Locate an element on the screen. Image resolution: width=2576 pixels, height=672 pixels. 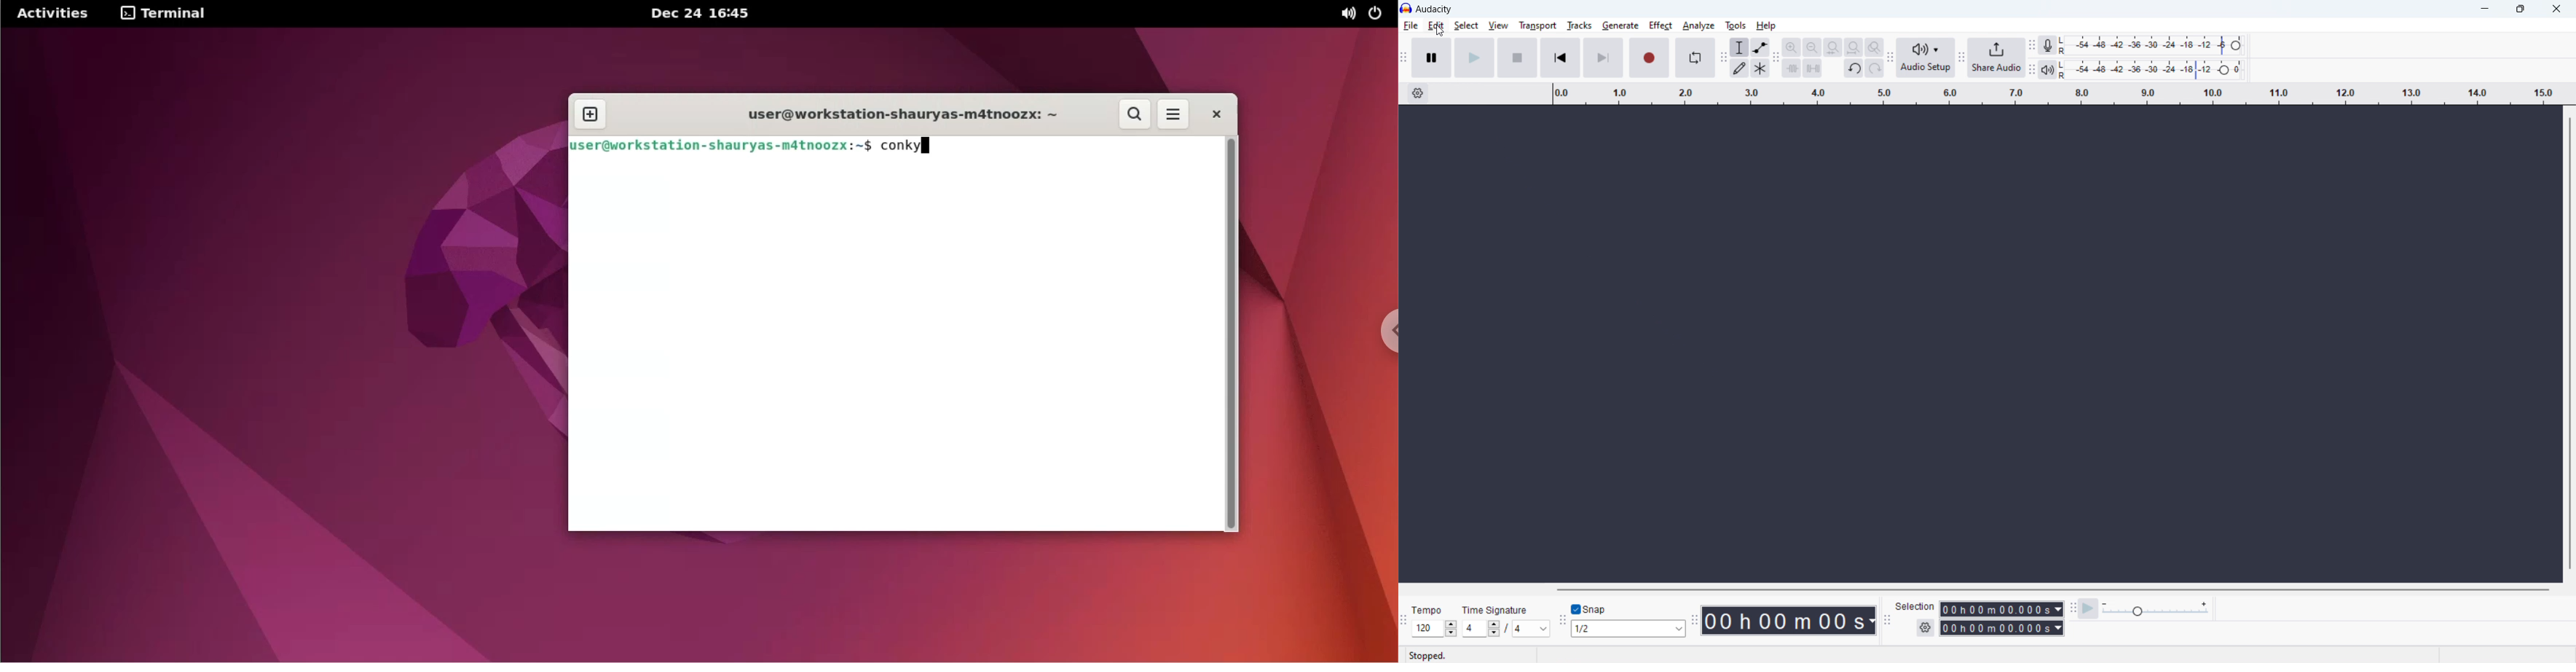
set tempo is located at coordinates (1434, 628).